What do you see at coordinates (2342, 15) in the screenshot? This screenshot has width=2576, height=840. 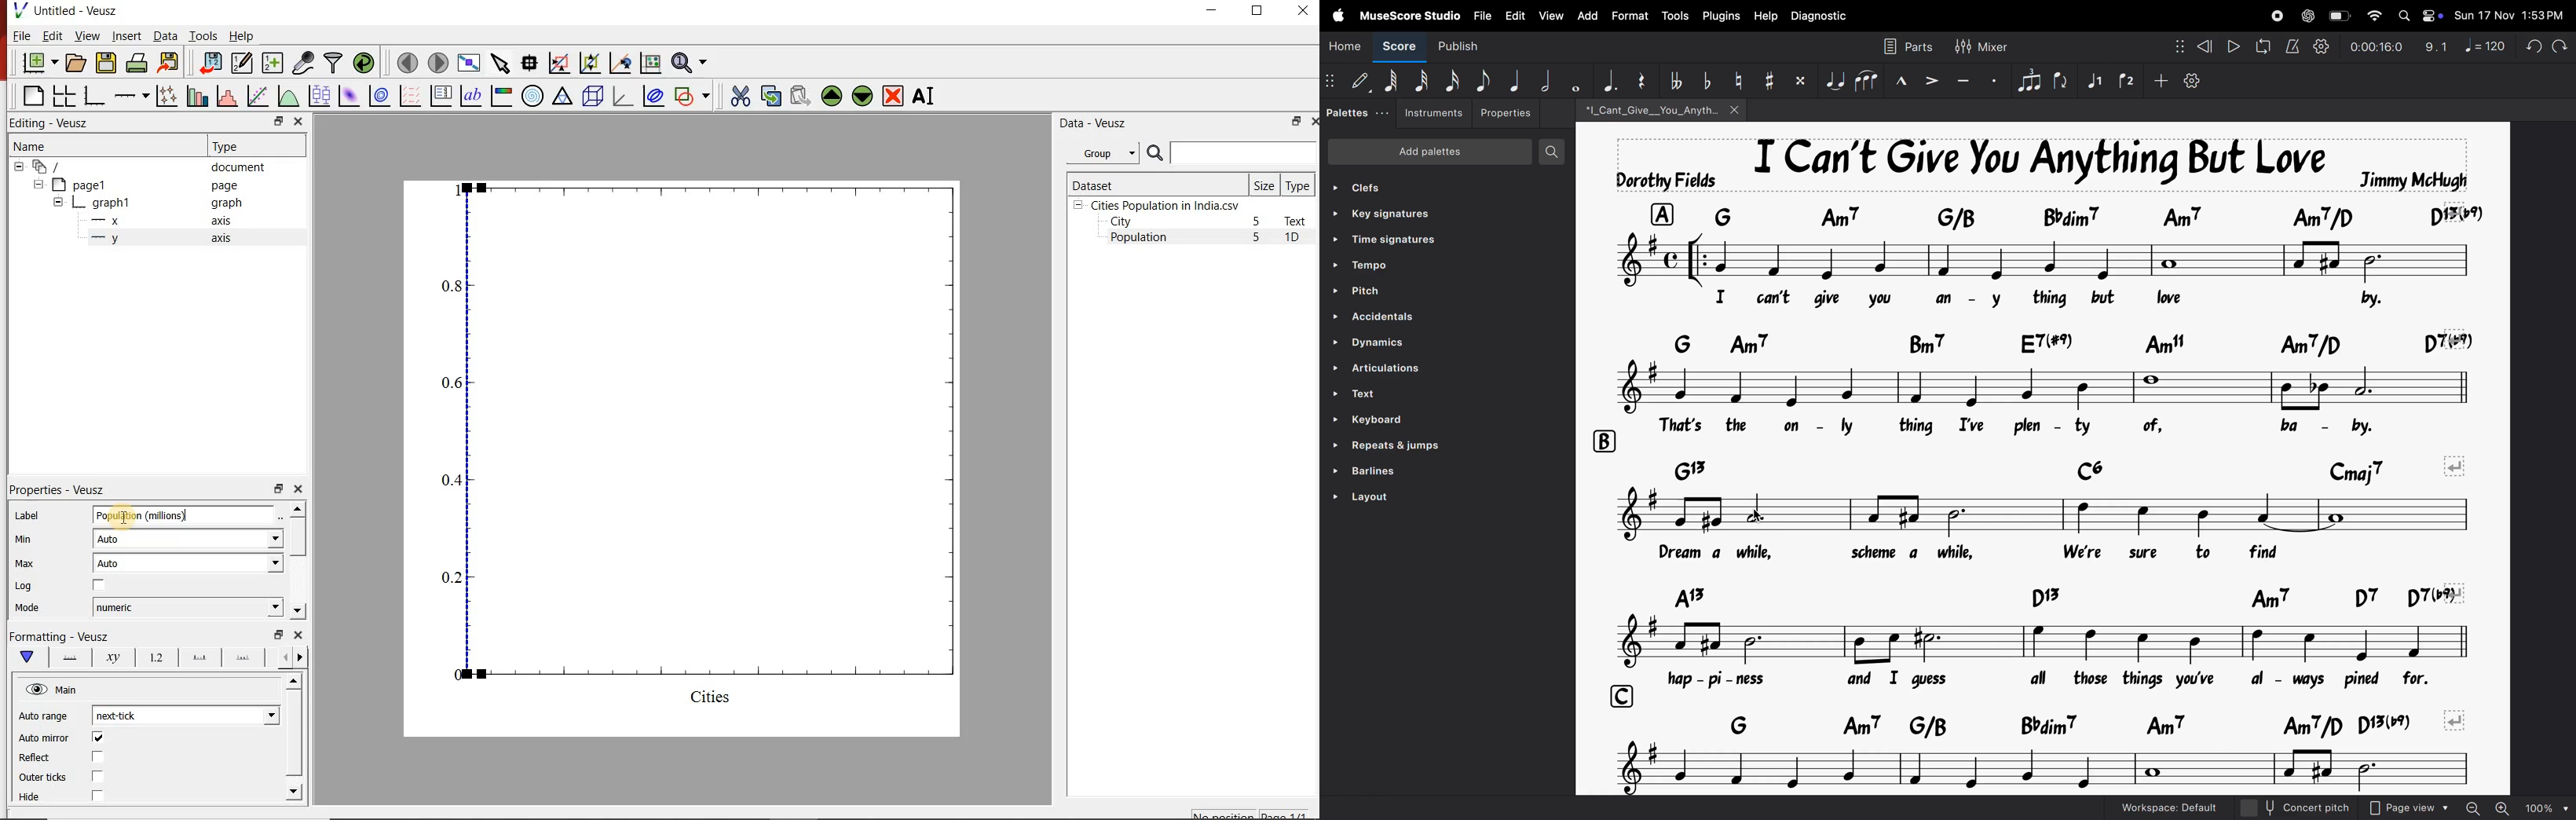 I see `battery` at bounding box center [2342, 15].